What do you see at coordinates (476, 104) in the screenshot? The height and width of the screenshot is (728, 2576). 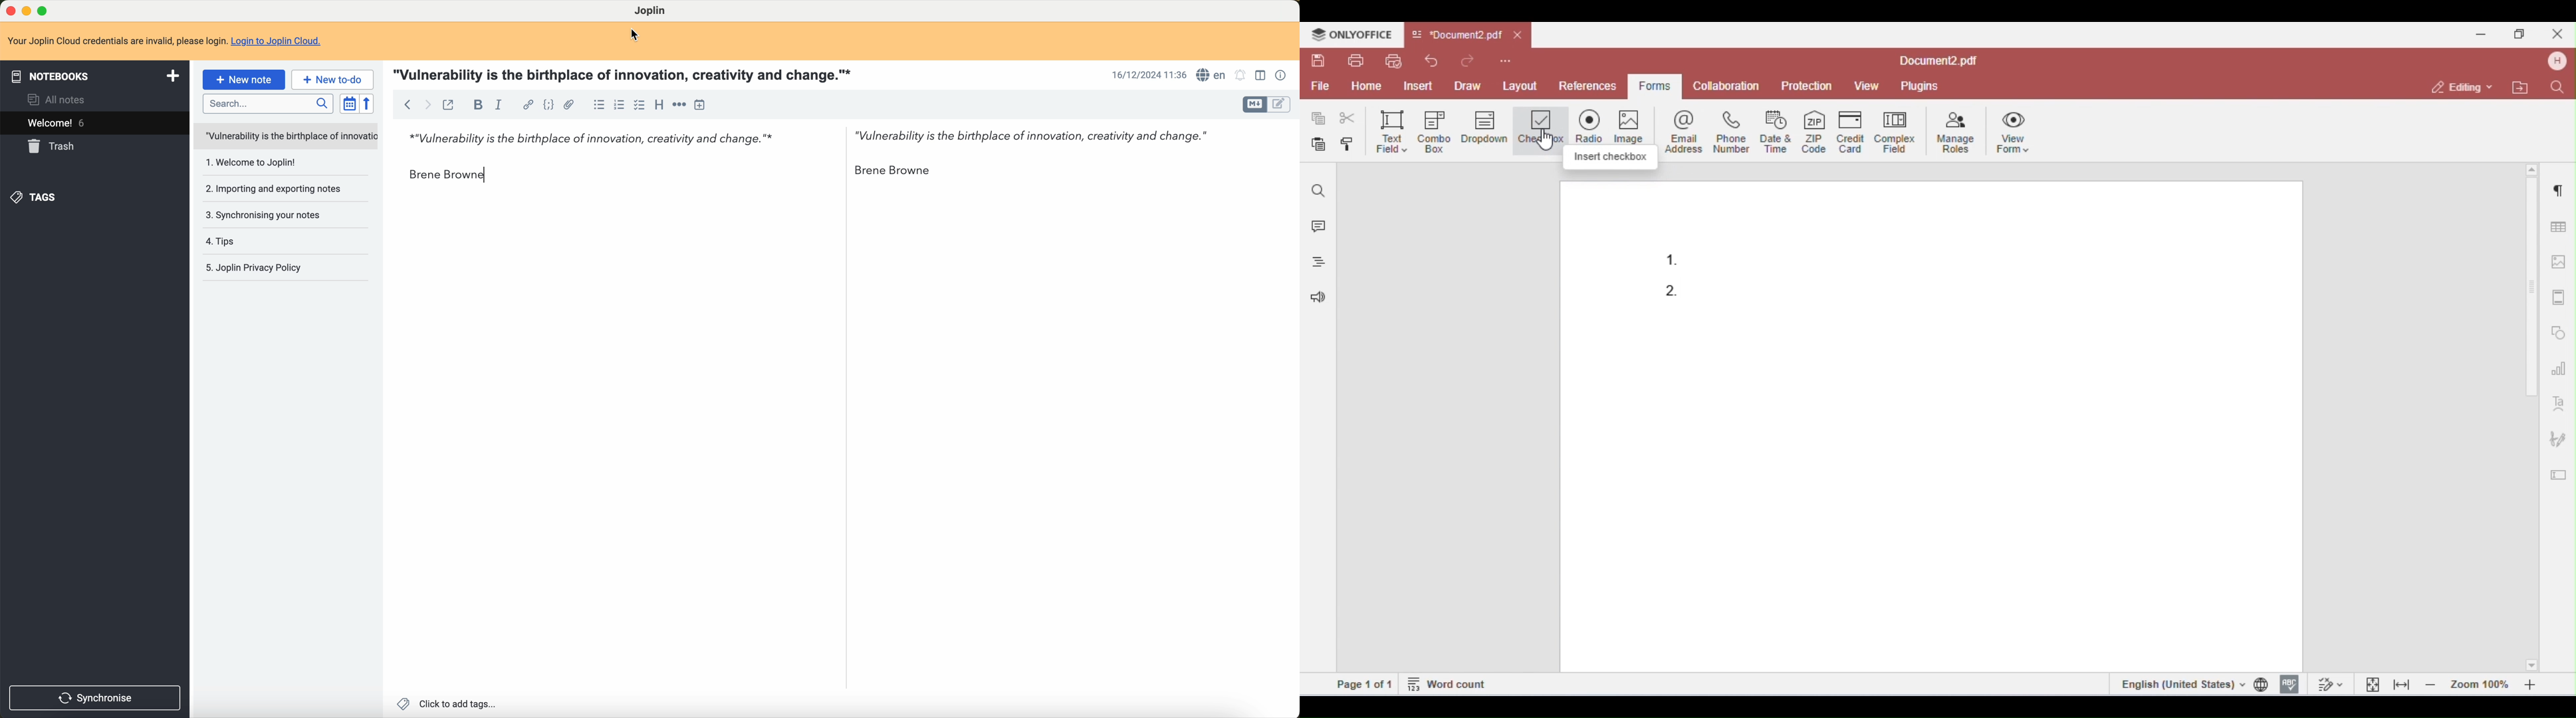 I see `bold` at bounding box center [476, 104].